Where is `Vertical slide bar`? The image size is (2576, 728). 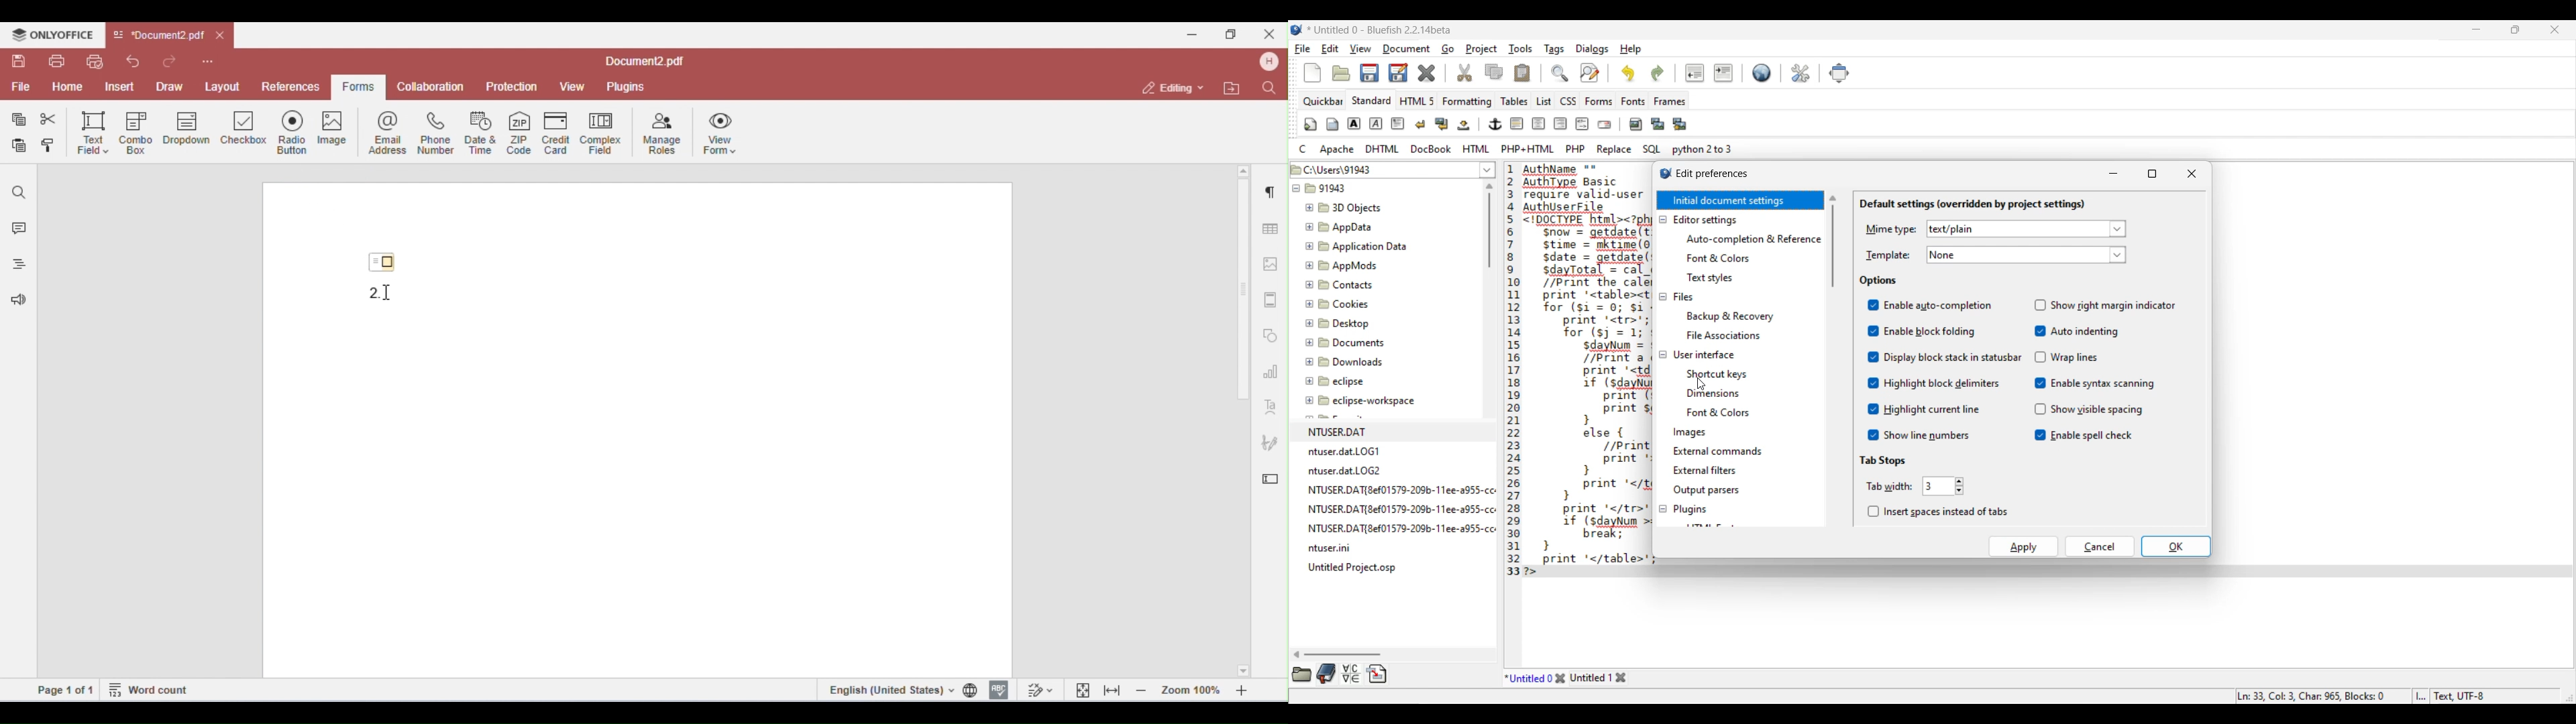
Vertical slide bar is located at coordinates (1489, 225).